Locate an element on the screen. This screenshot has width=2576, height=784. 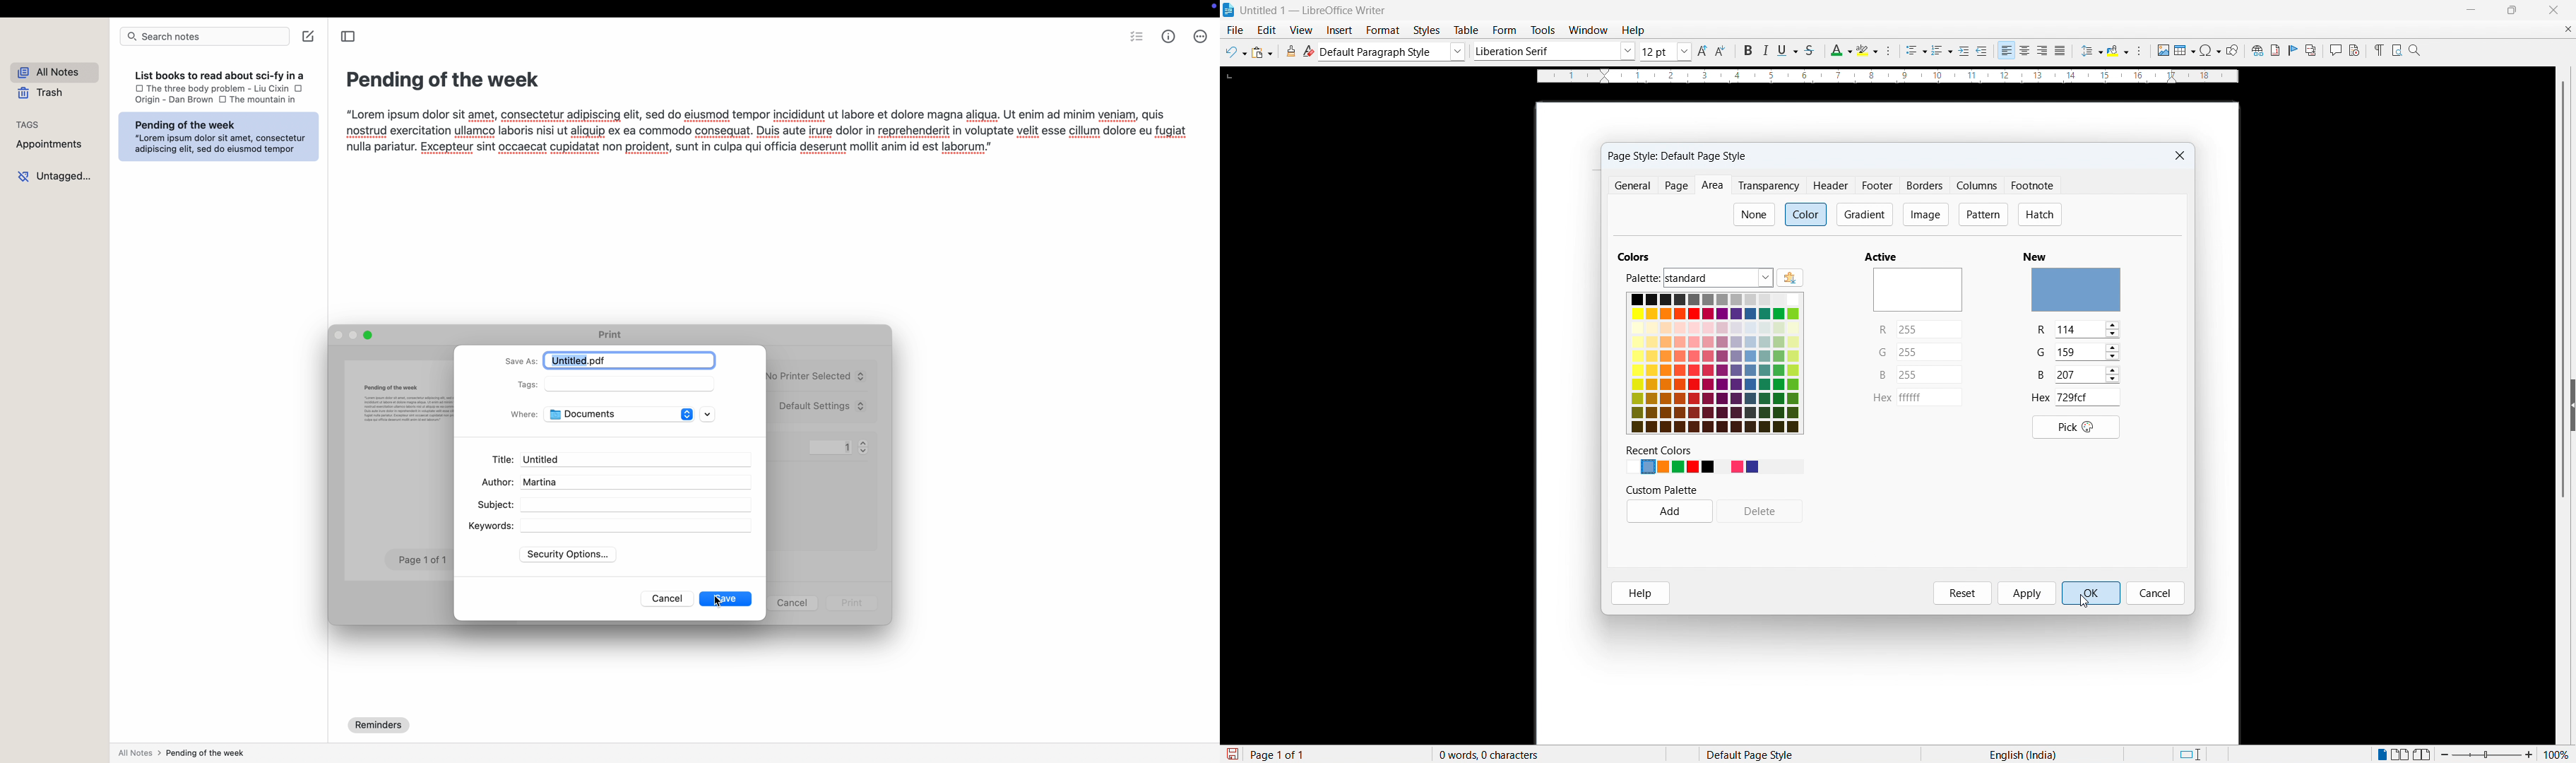
Paragraph  is located at coordinates (2138, 51).